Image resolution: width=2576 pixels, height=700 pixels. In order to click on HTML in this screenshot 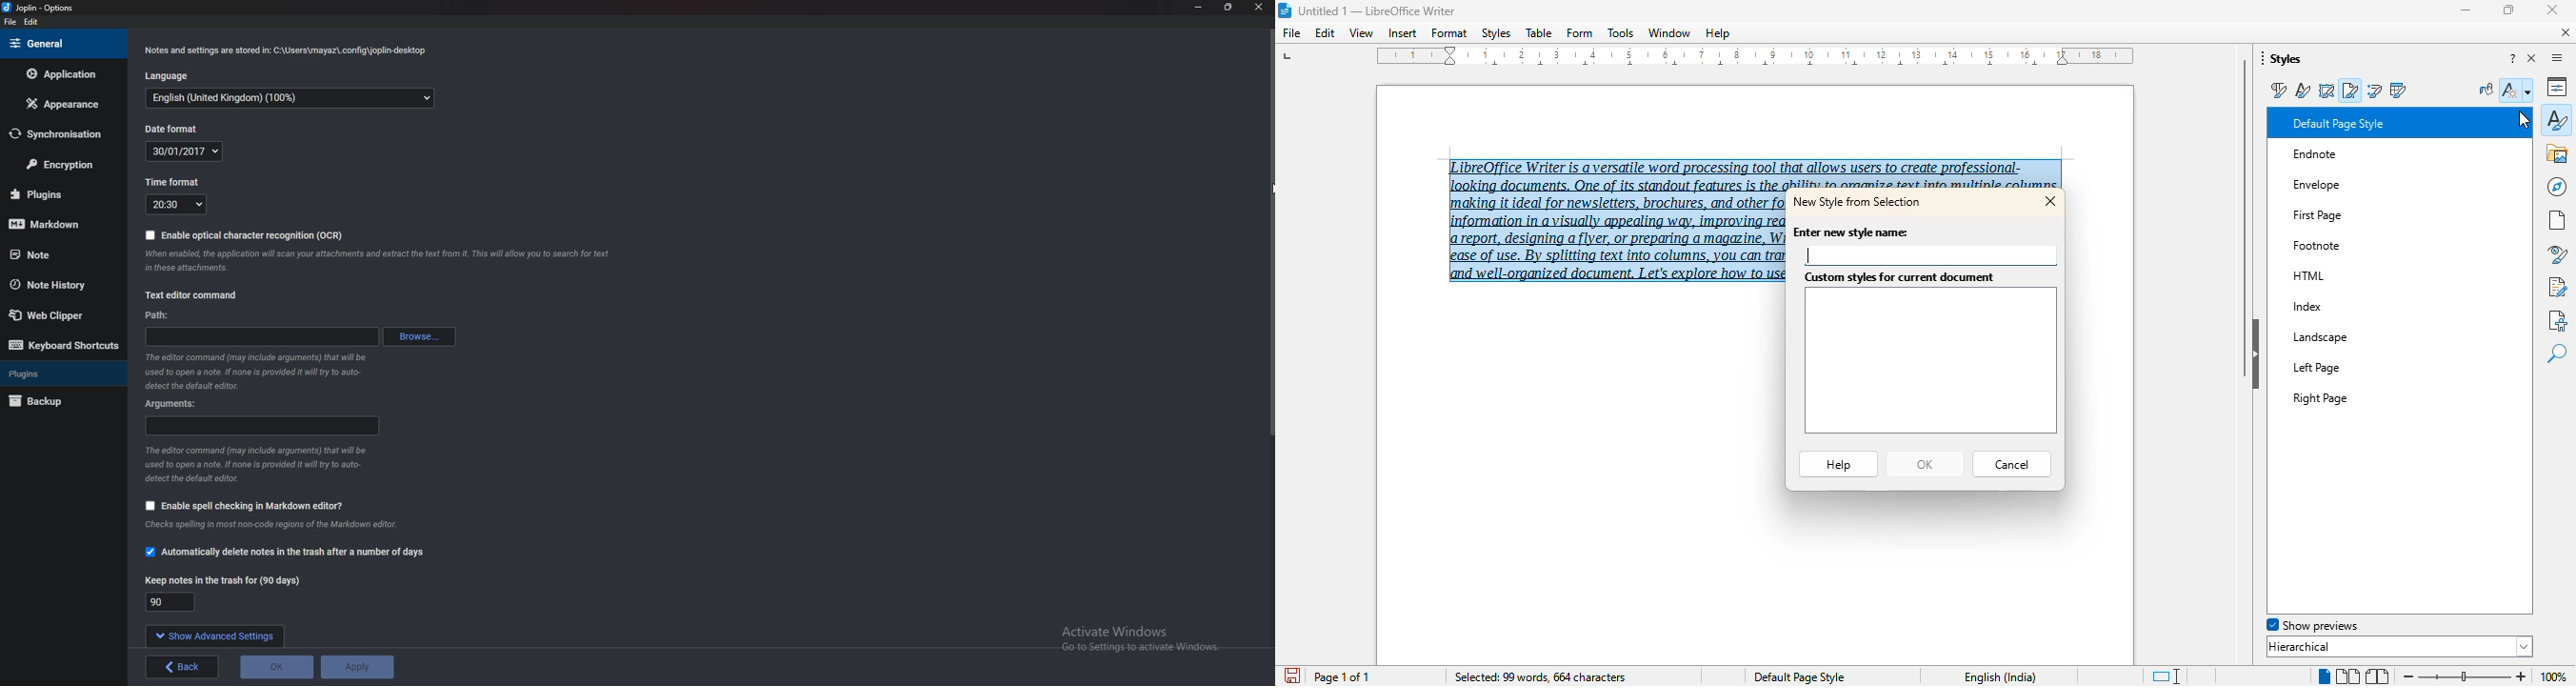, I will do `click(2330, 272)`.